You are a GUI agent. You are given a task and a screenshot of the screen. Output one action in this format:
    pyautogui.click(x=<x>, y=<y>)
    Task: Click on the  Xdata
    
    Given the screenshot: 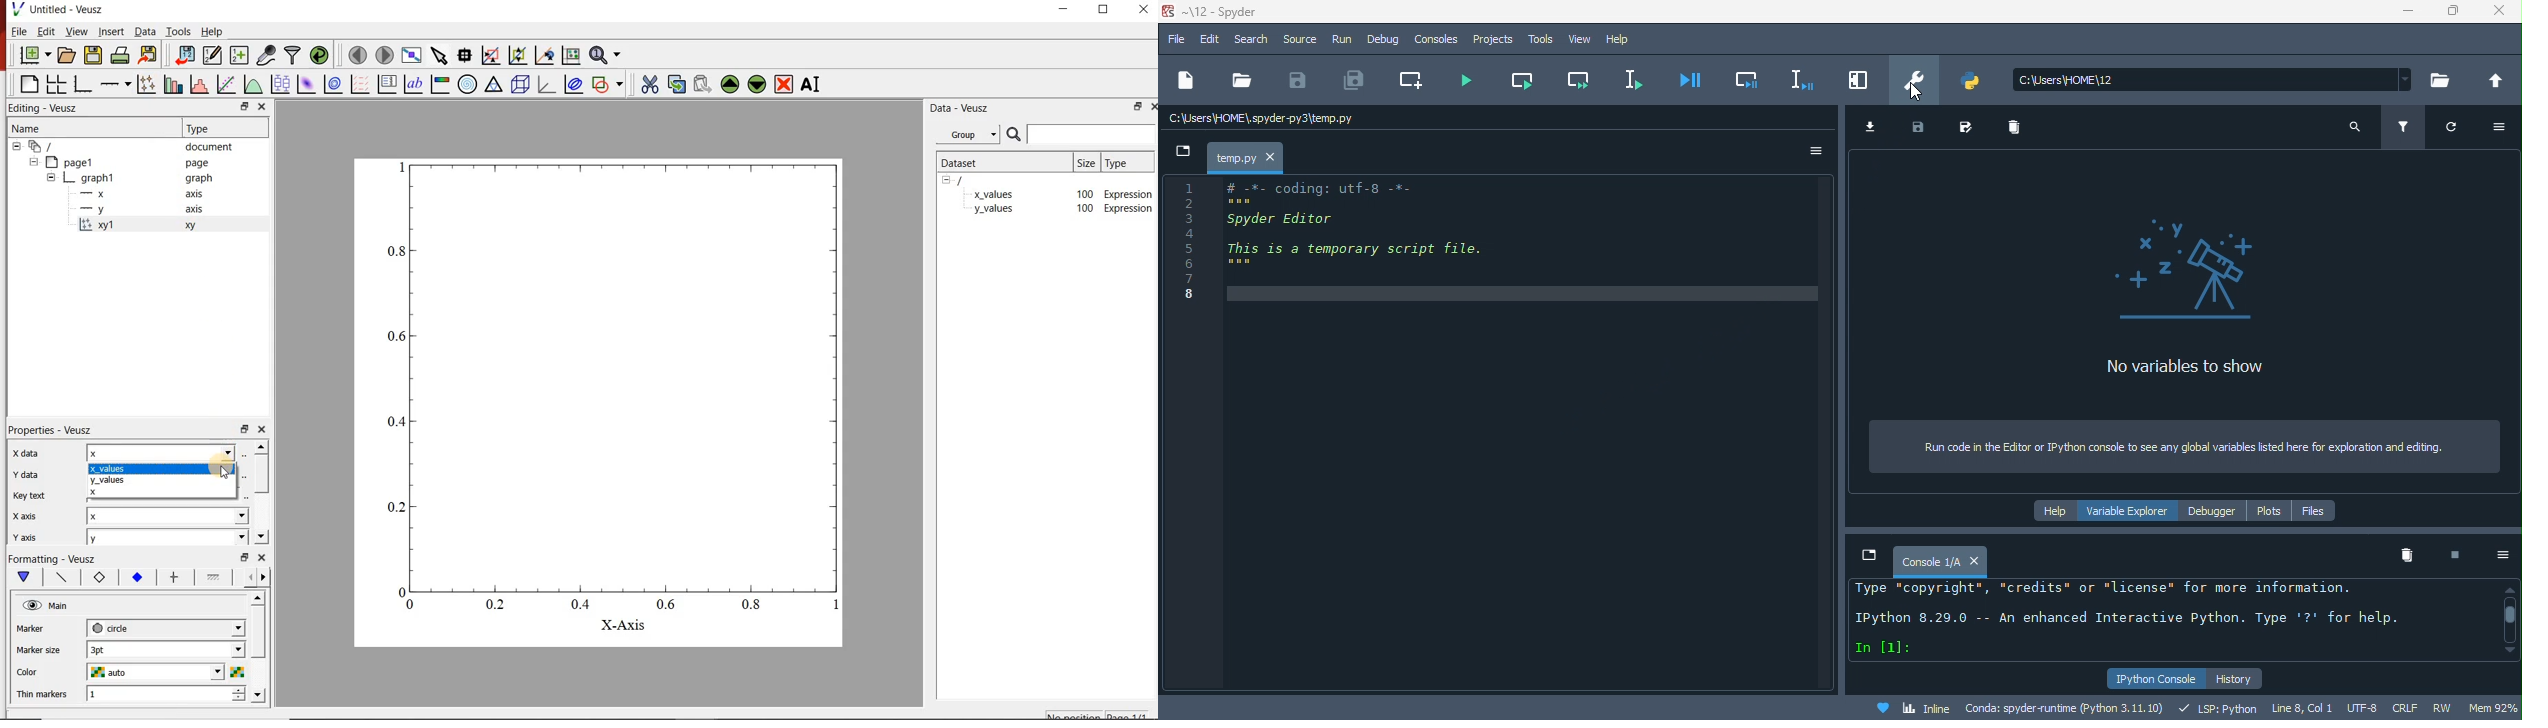 What is the action you would take?
    pyautogui.click(x=30, y=455)
    